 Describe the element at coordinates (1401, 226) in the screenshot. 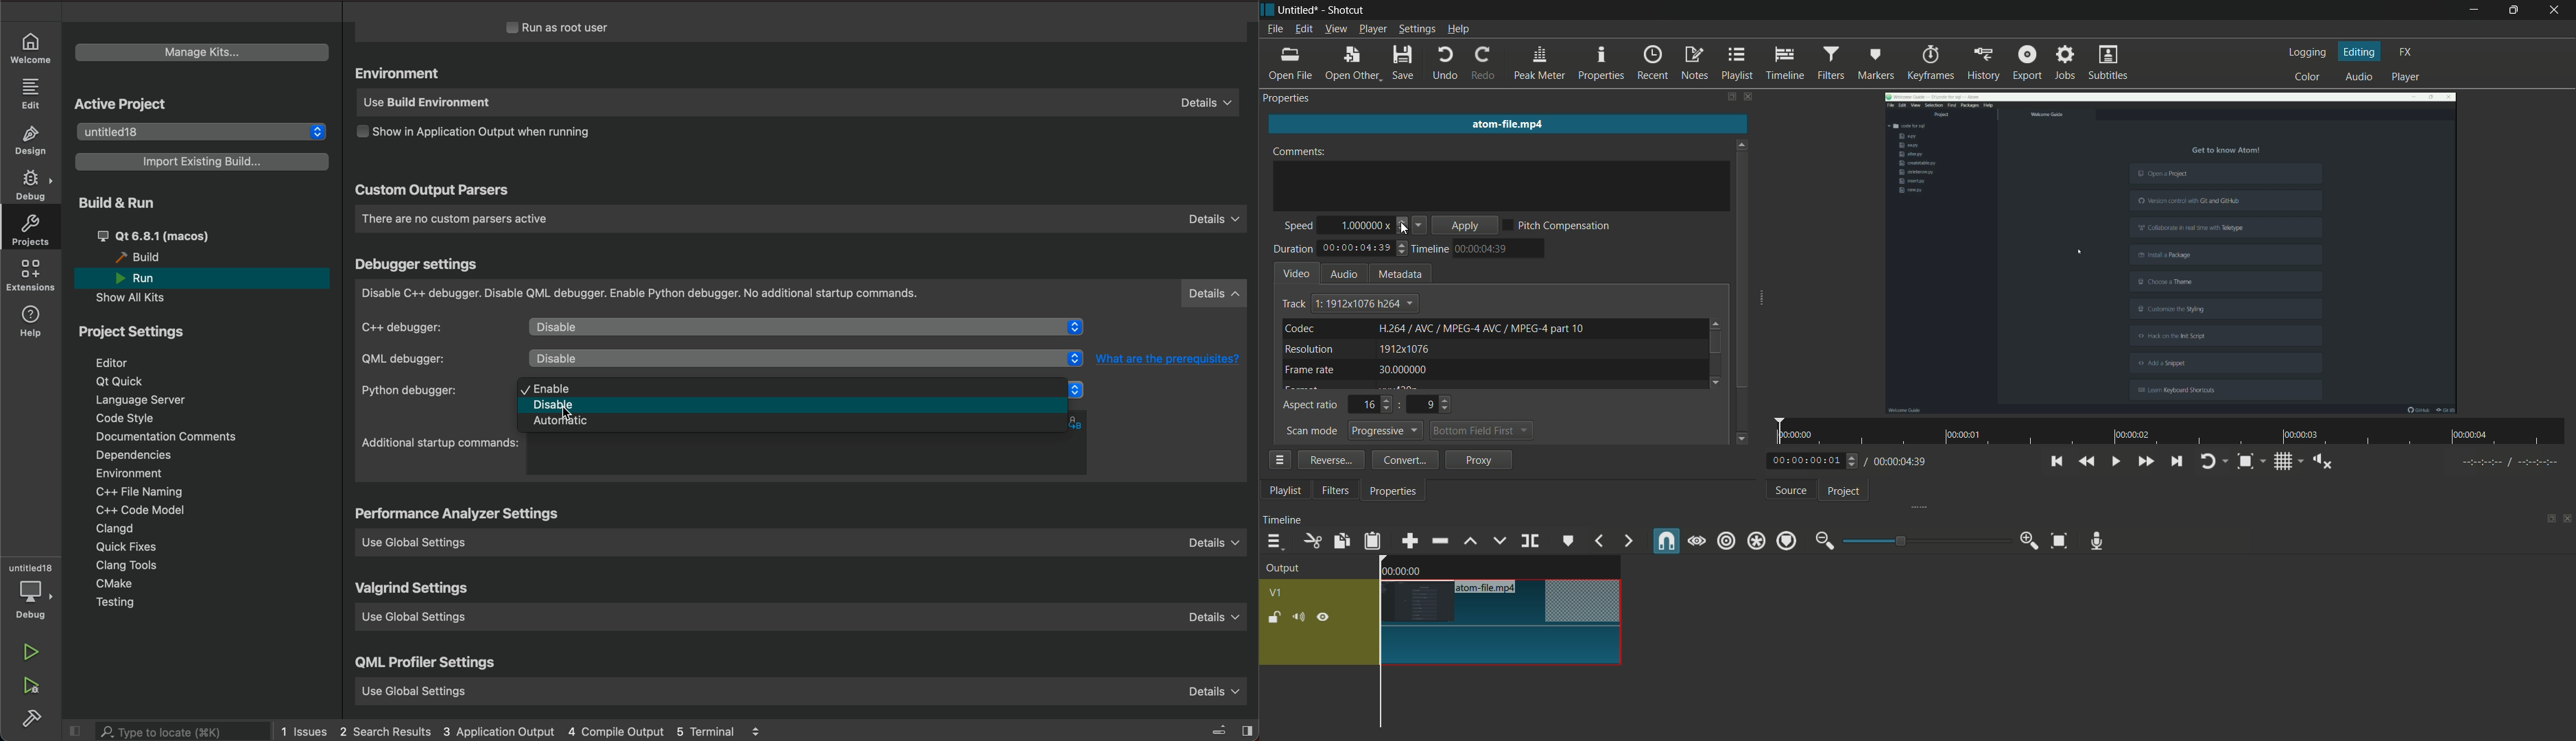

I see `adjust` at that location.